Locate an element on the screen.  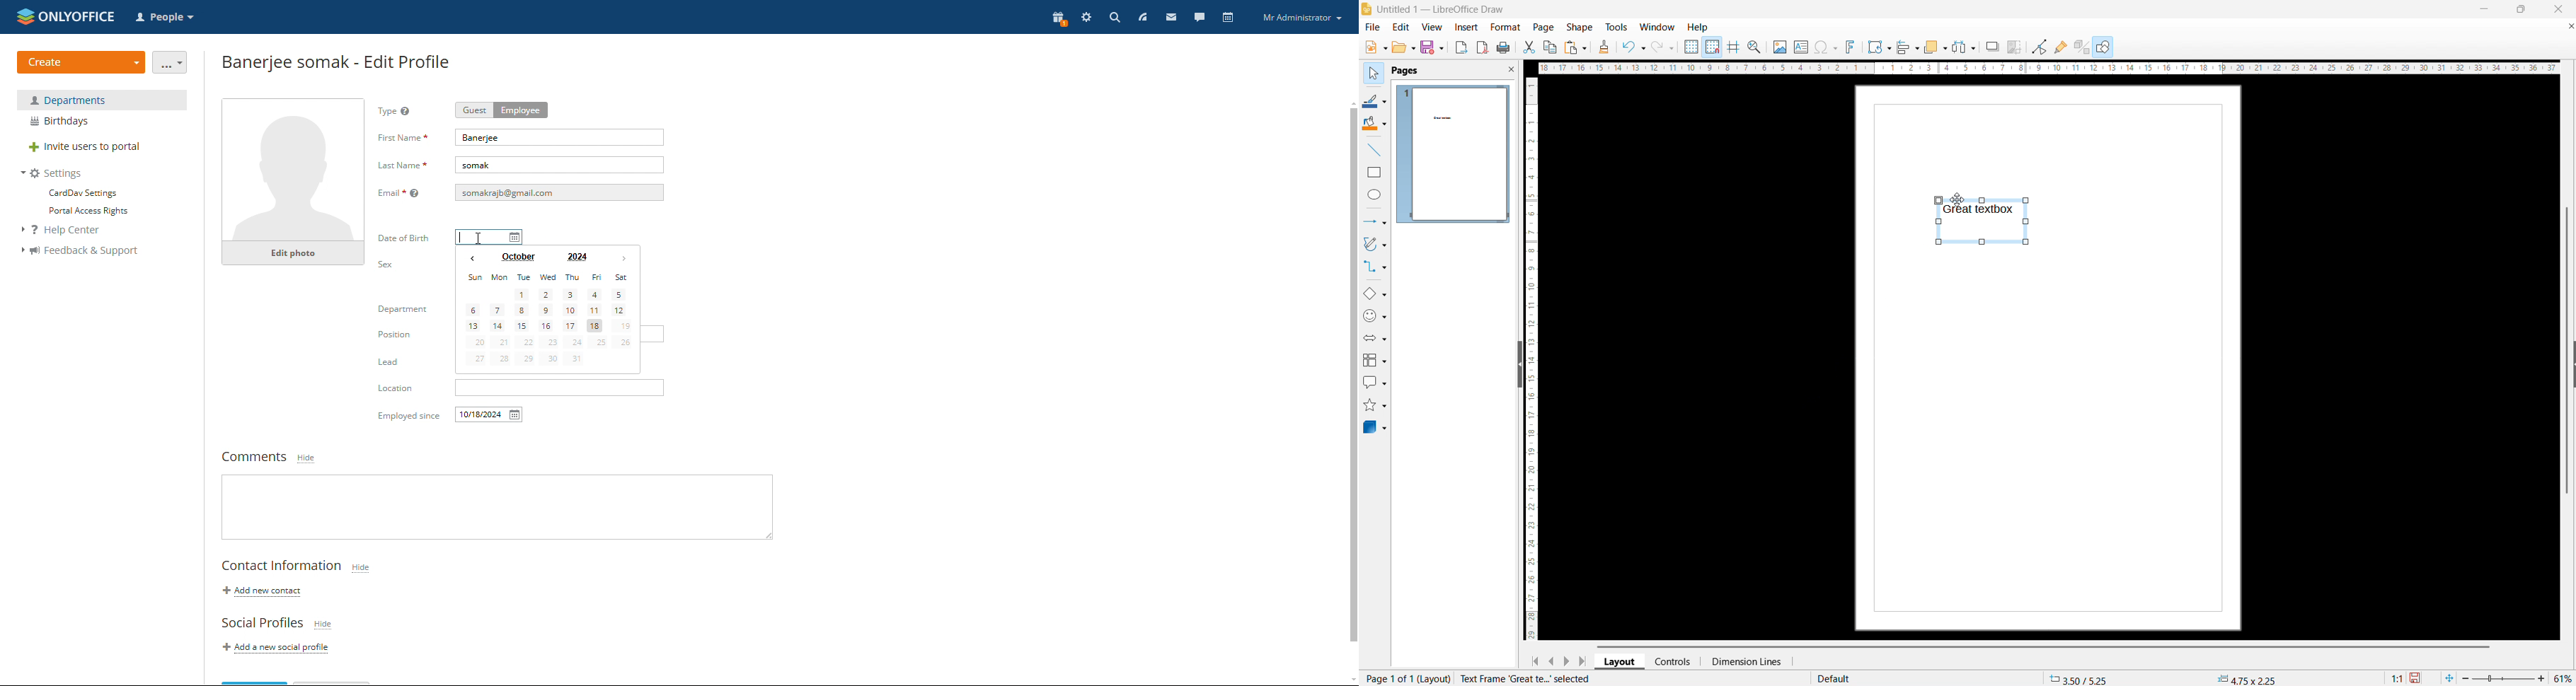
close pane is located at coordinates (1511, 69).